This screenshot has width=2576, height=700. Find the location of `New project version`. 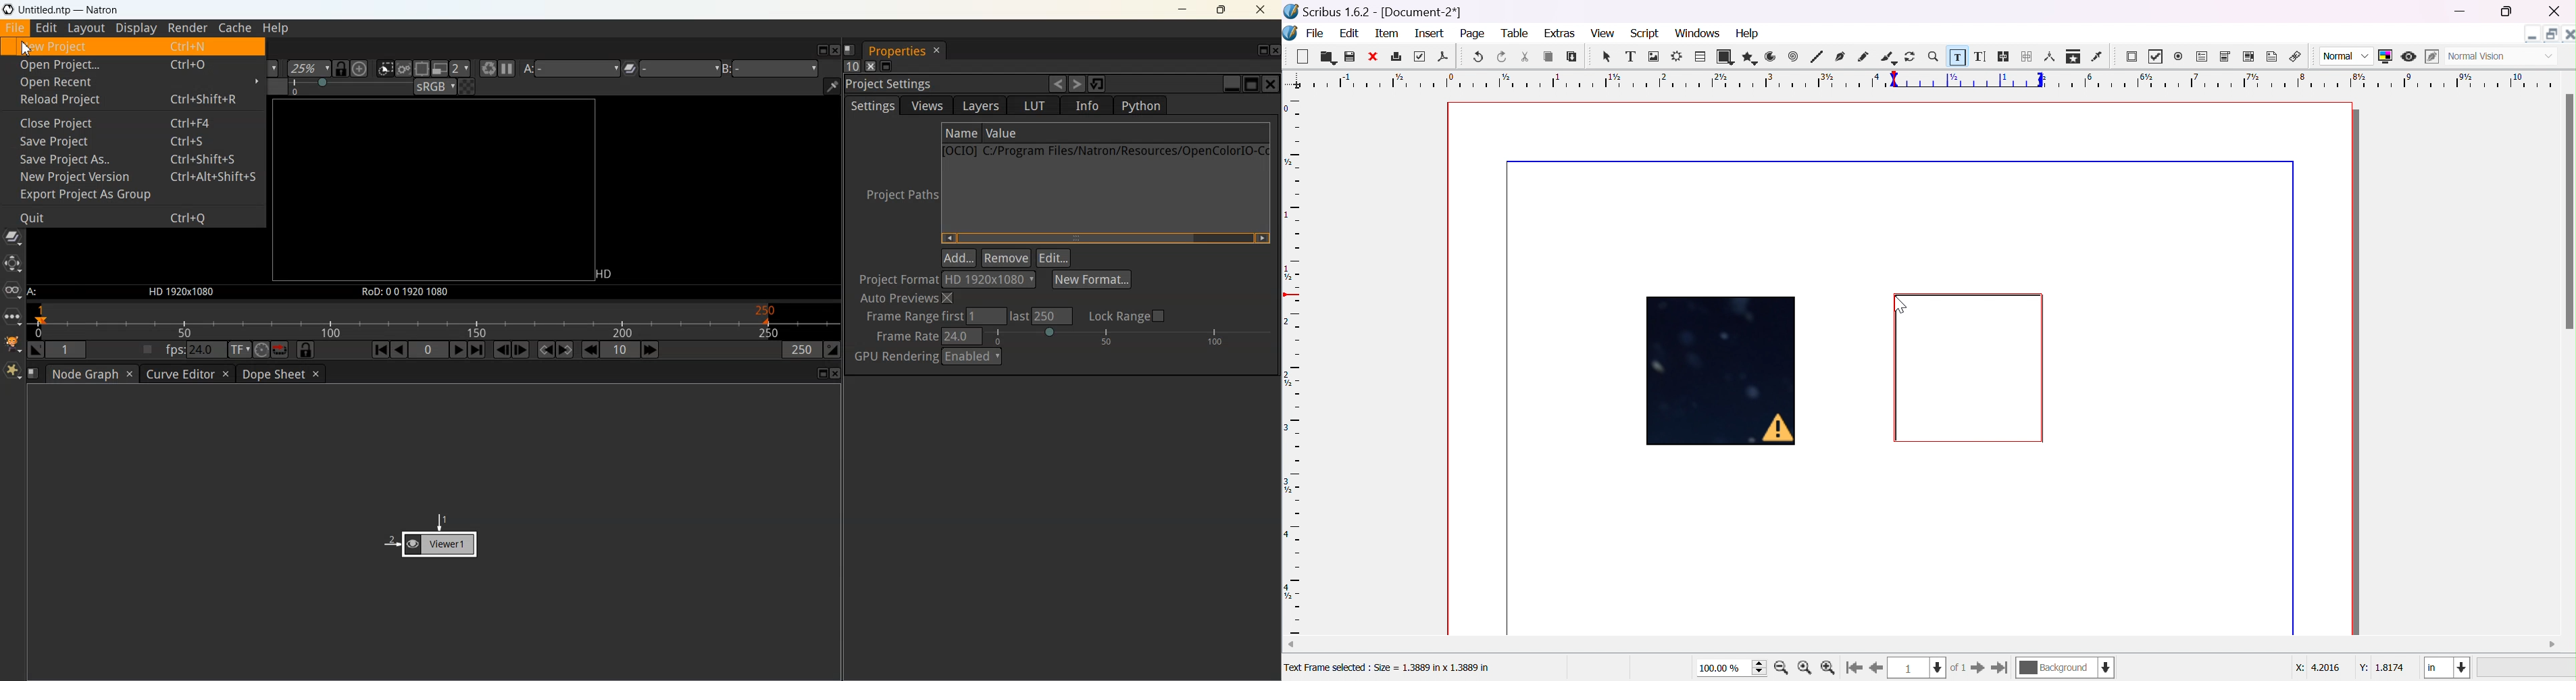

New project version is located at coordinates (132, 176).